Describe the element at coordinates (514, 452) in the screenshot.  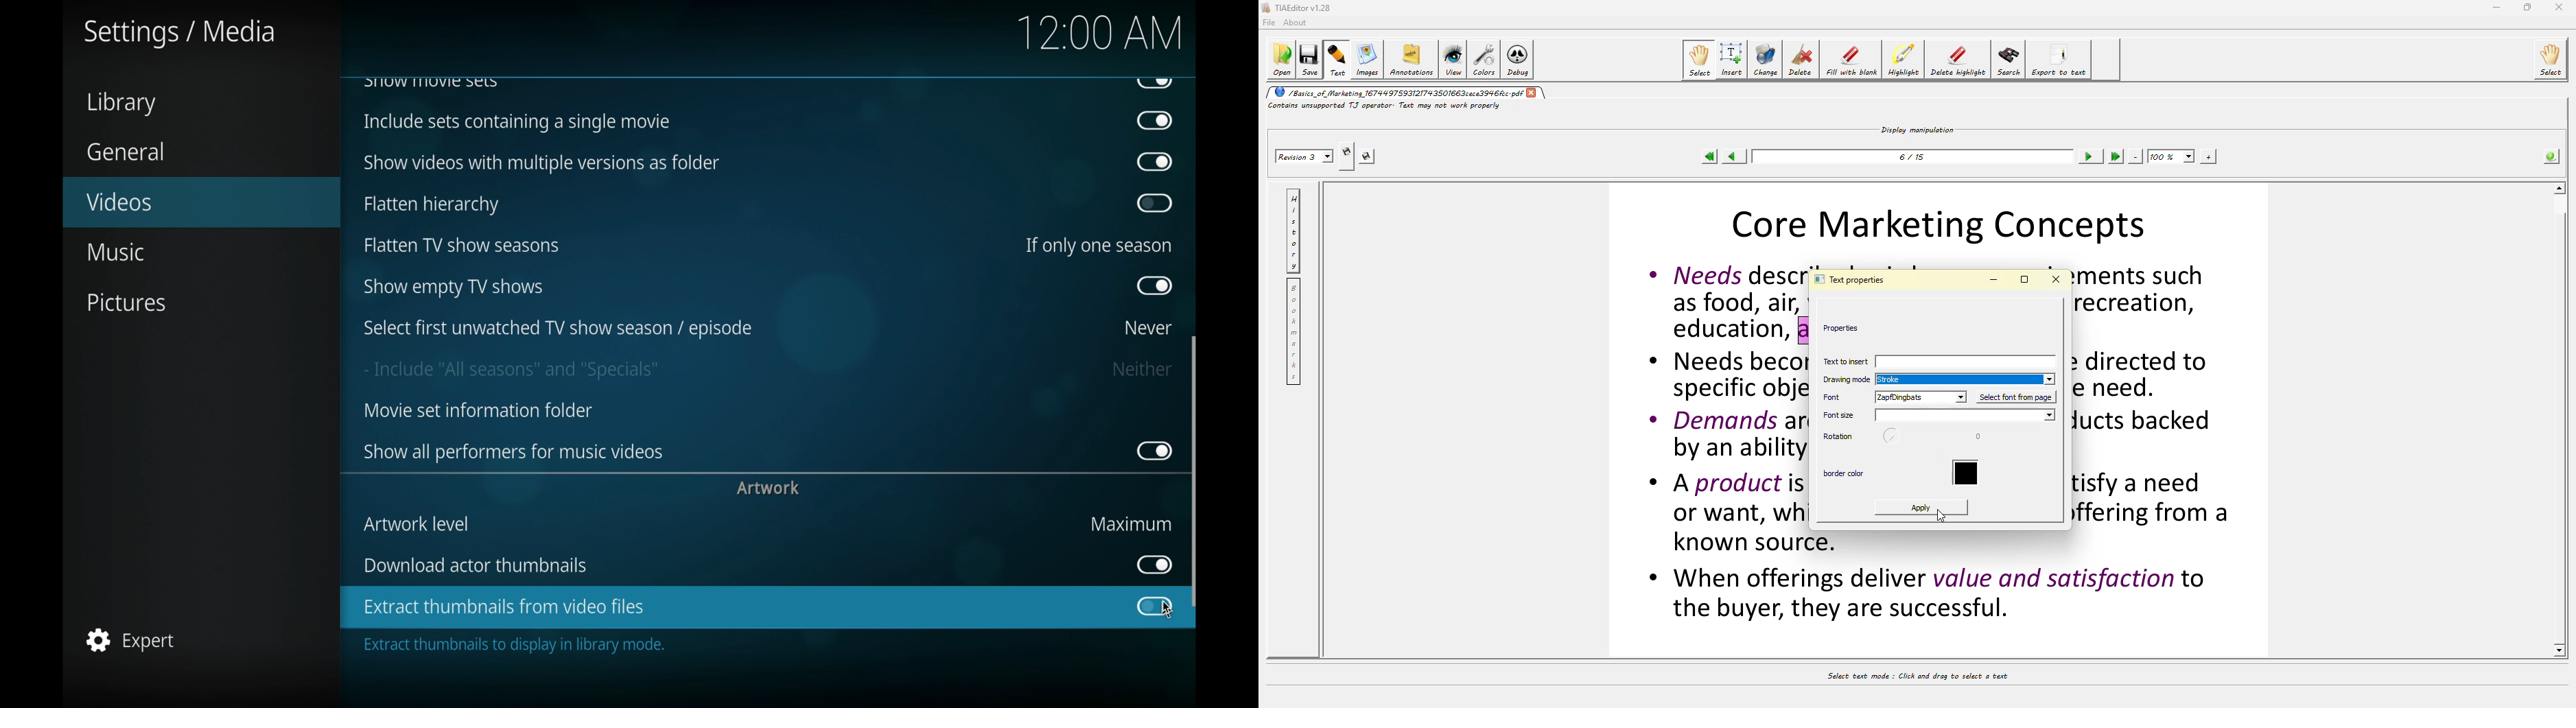
I see `showallperformers for  music videos` at that location.